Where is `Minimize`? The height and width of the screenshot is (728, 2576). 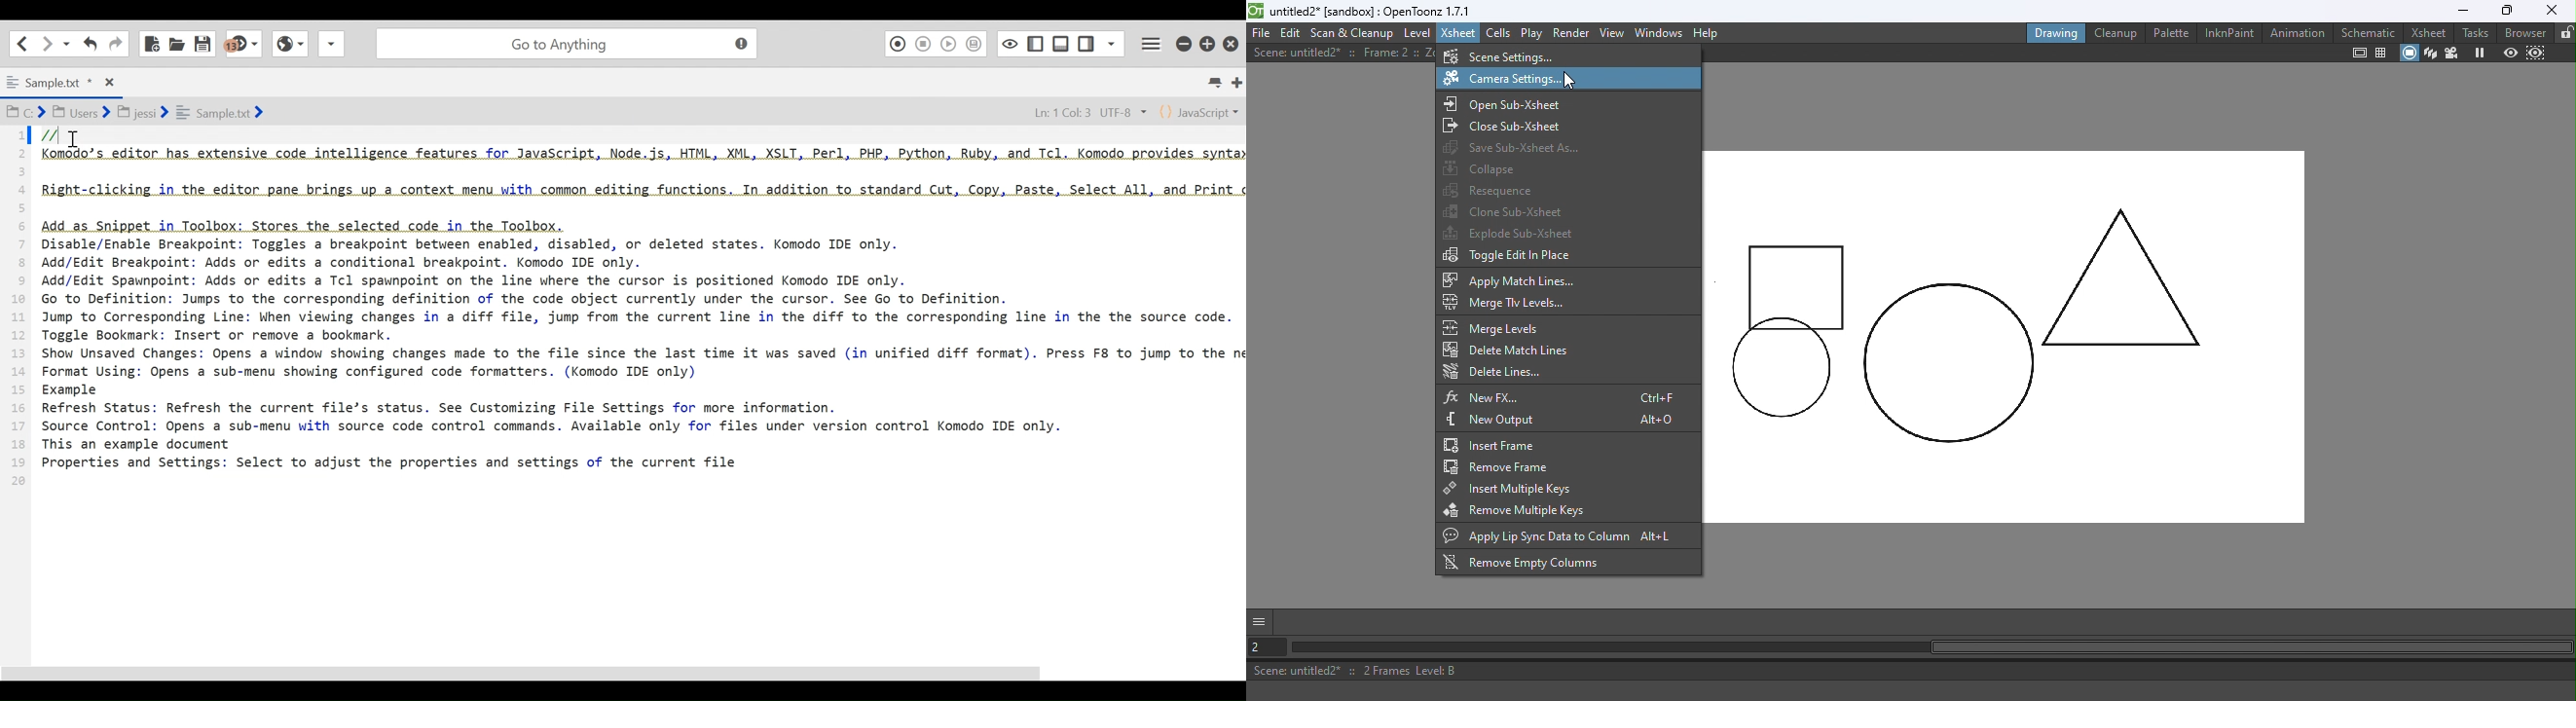 Minimize is located at coordinates (2456, 11).